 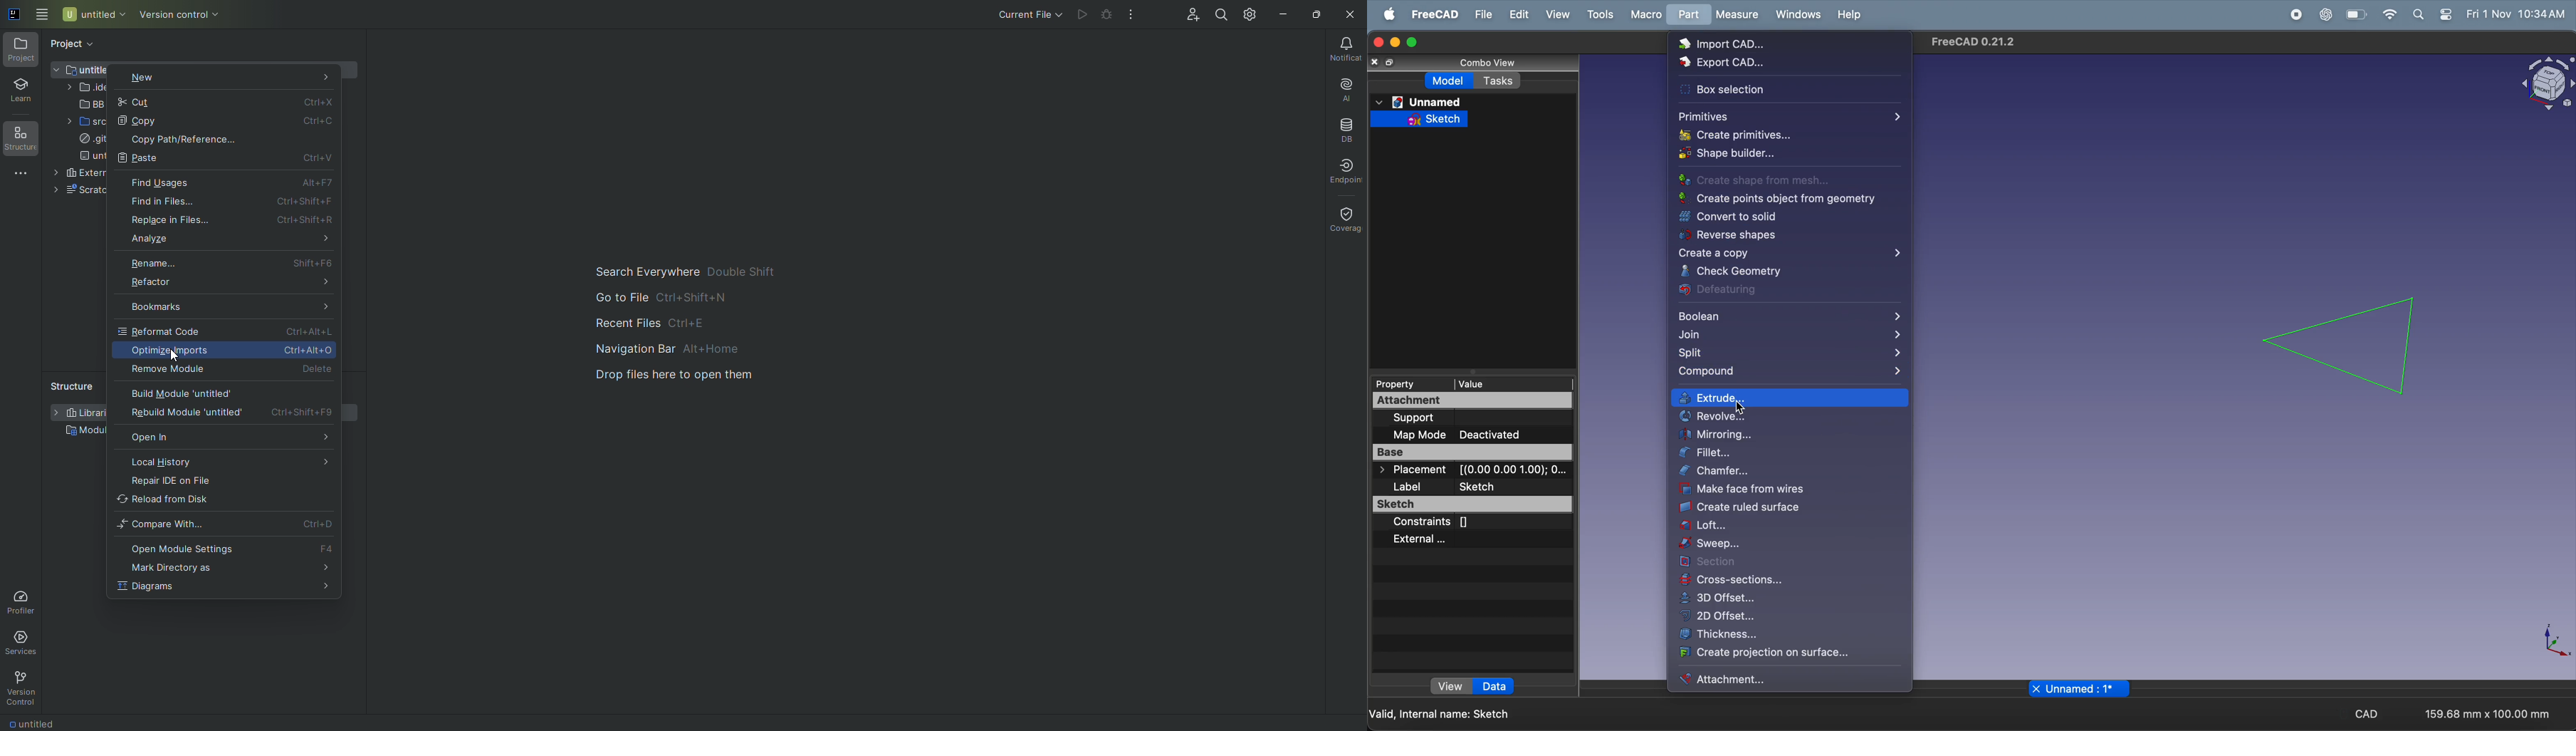 What do you see at coordinates (1746, 64) in the screenshot?
I see `export cad` at bounding box center [1746, 64].